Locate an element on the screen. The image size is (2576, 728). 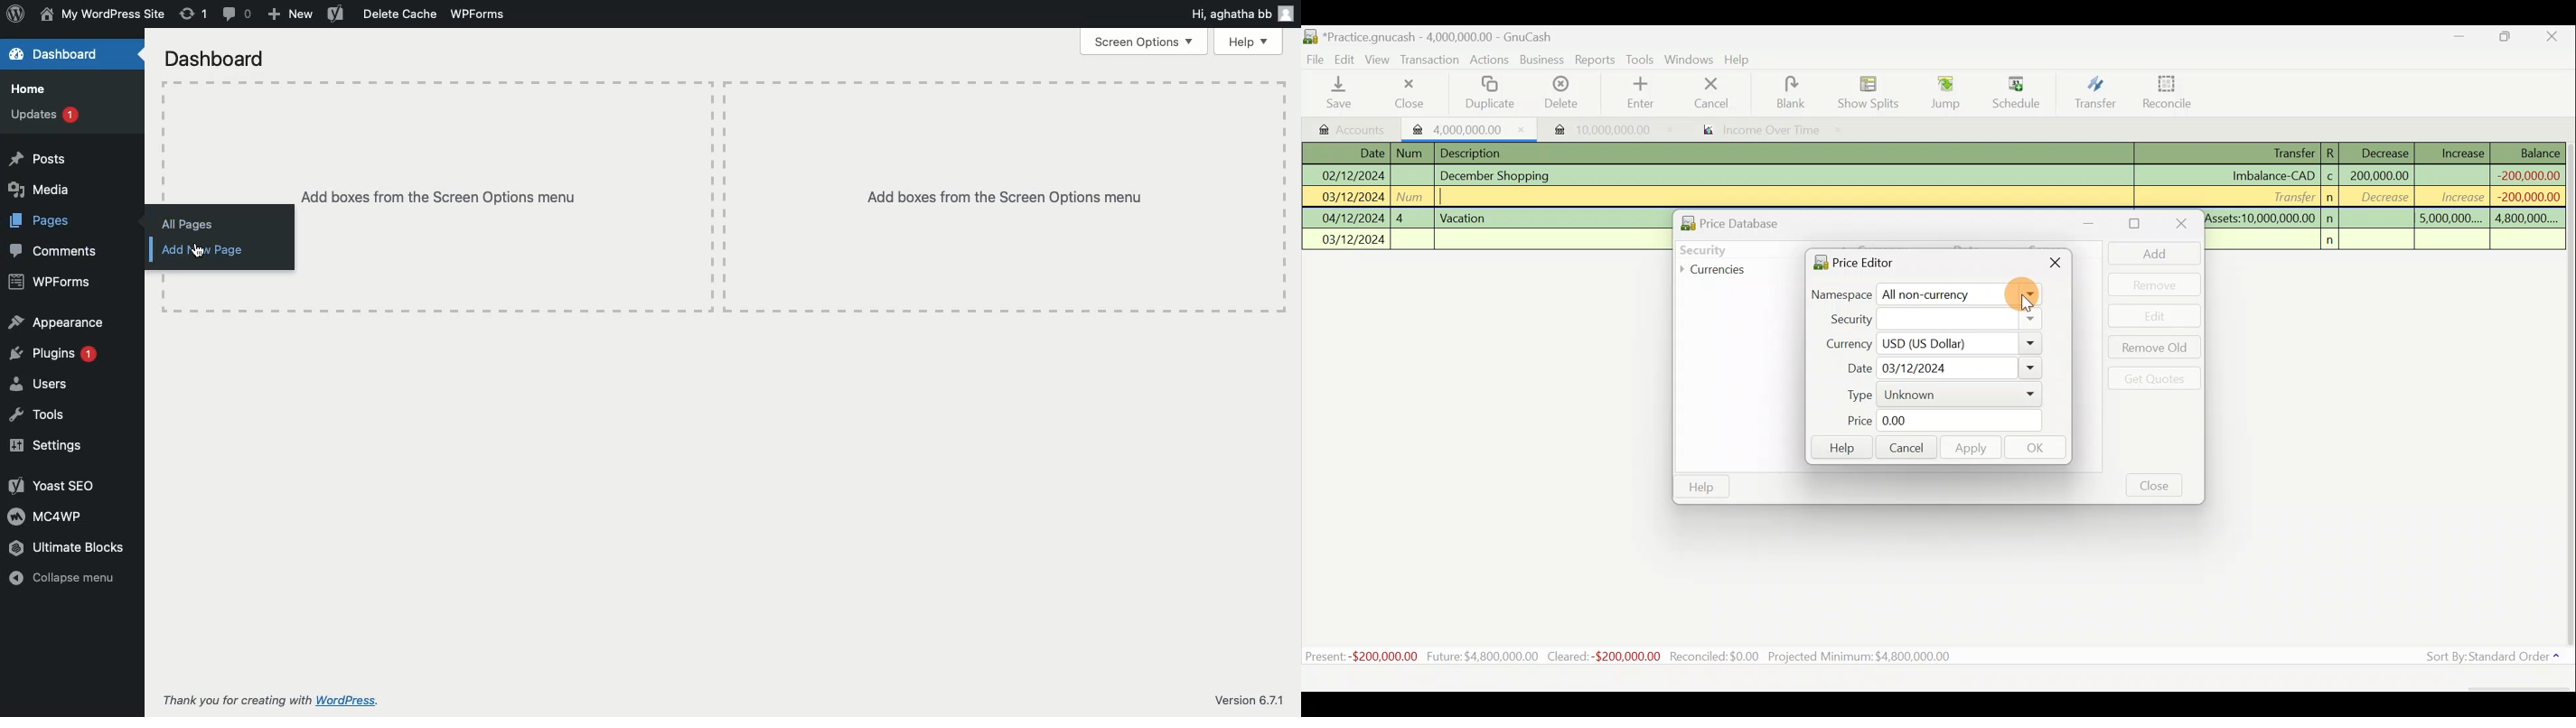
enter is located at coordinates (1645, 94).